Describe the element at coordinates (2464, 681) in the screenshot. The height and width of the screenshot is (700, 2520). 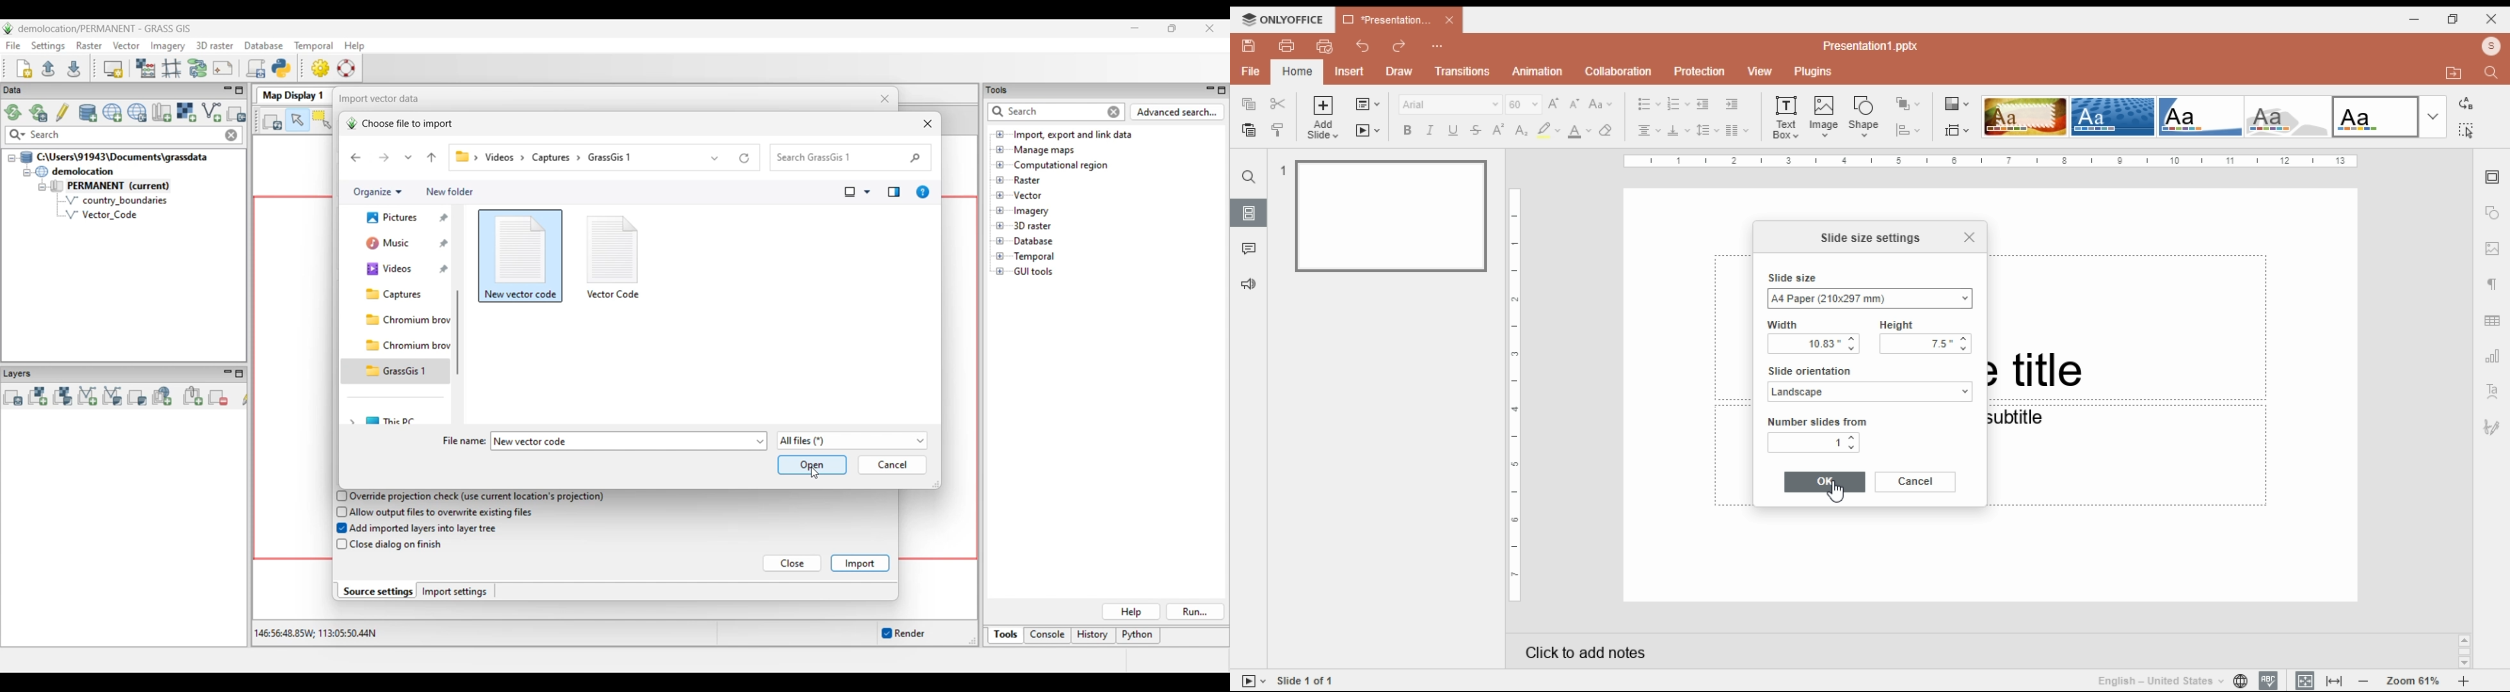
I see `zoom in/zoom out` at that location.